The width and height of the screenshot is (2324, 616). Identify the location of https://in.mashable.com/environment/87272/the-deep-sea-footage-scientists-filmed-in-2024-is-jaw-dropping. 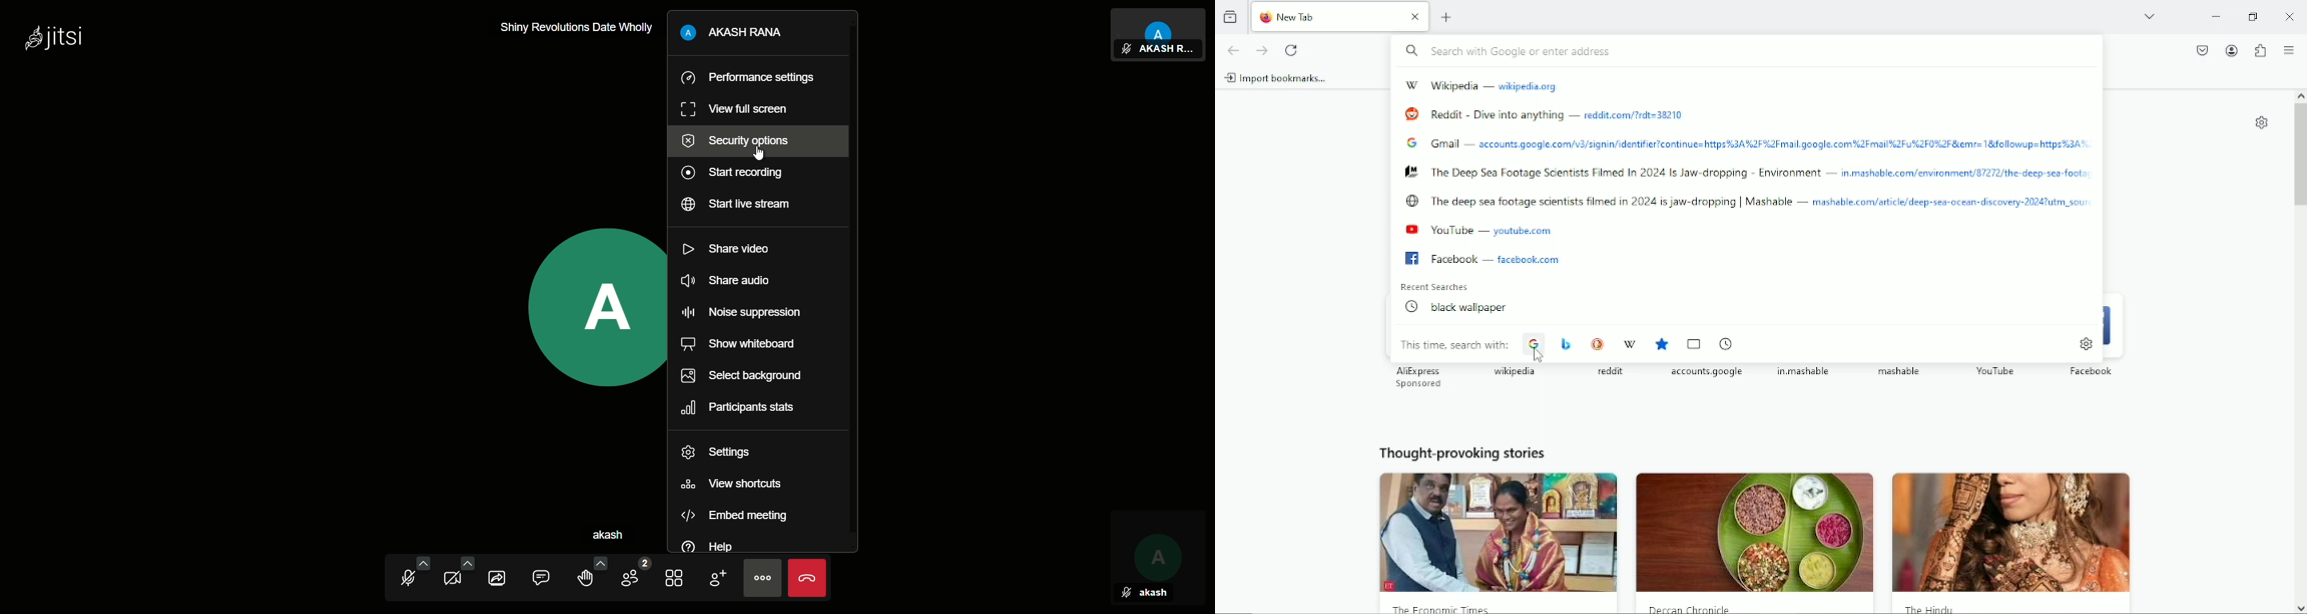
(1969, 173).